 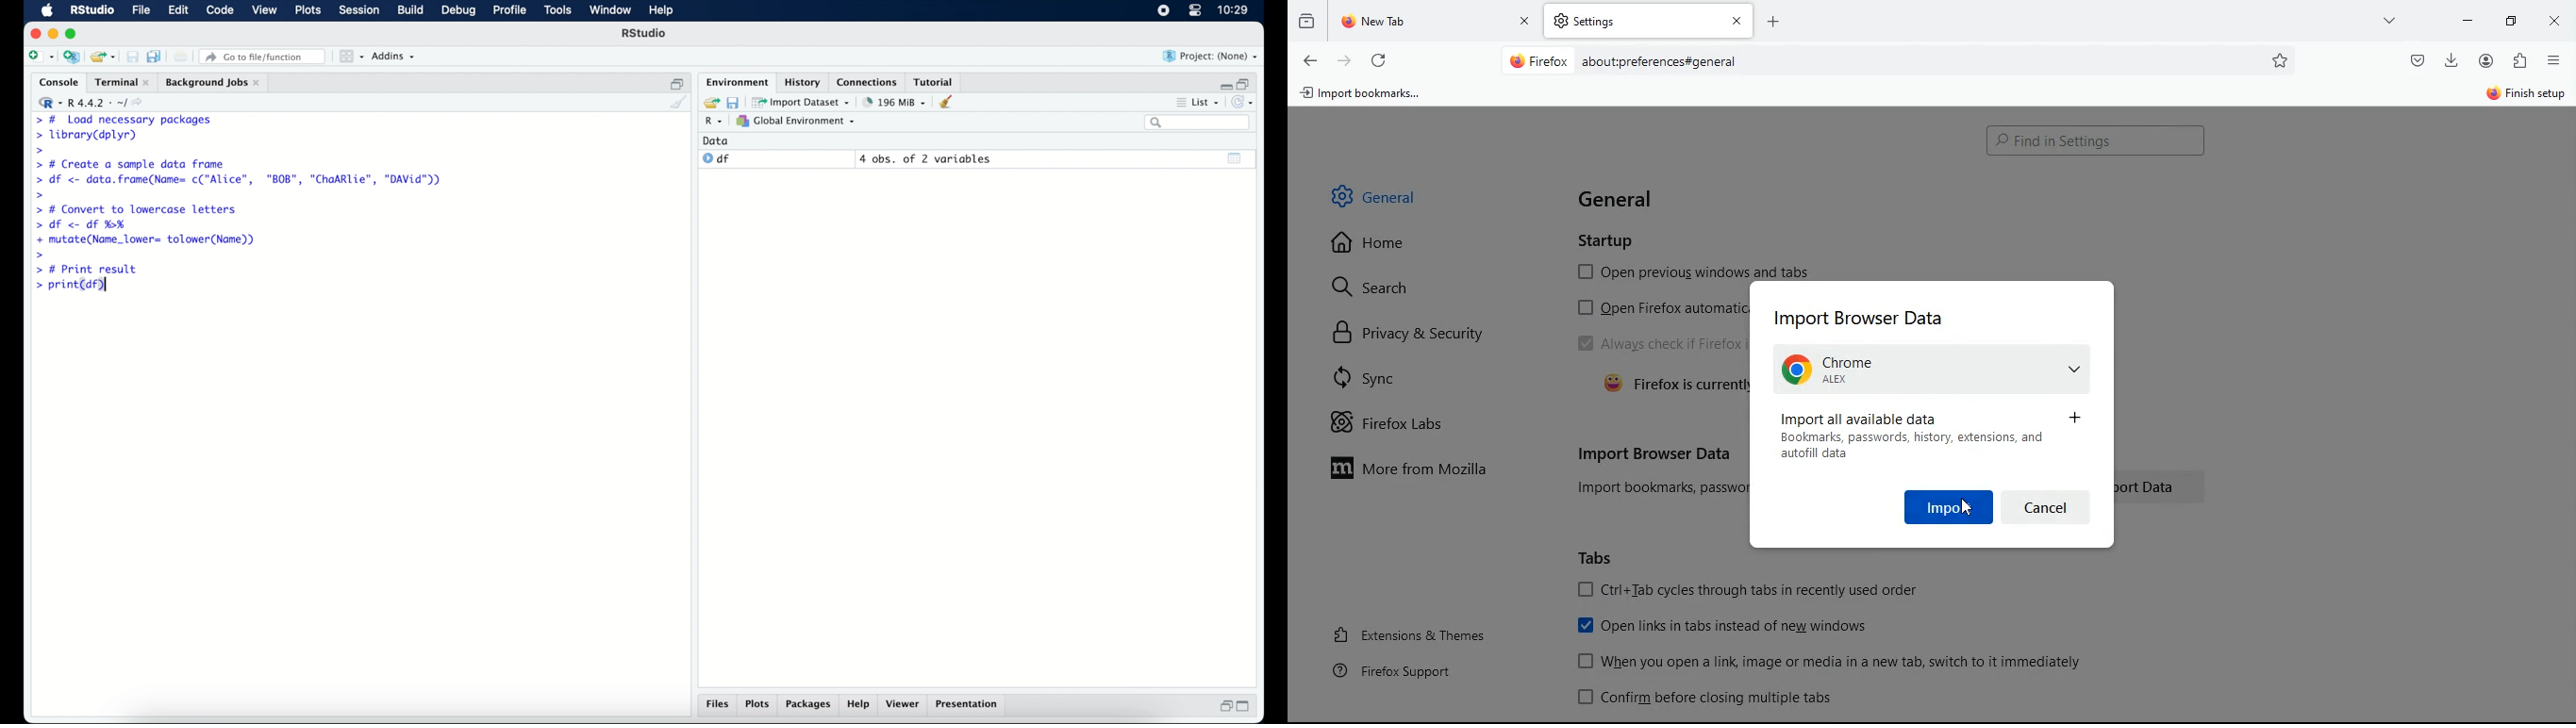 What do you see at coordinates (735, 81) in the screenshot?
I see `environment` at bounding box center [735, 81].